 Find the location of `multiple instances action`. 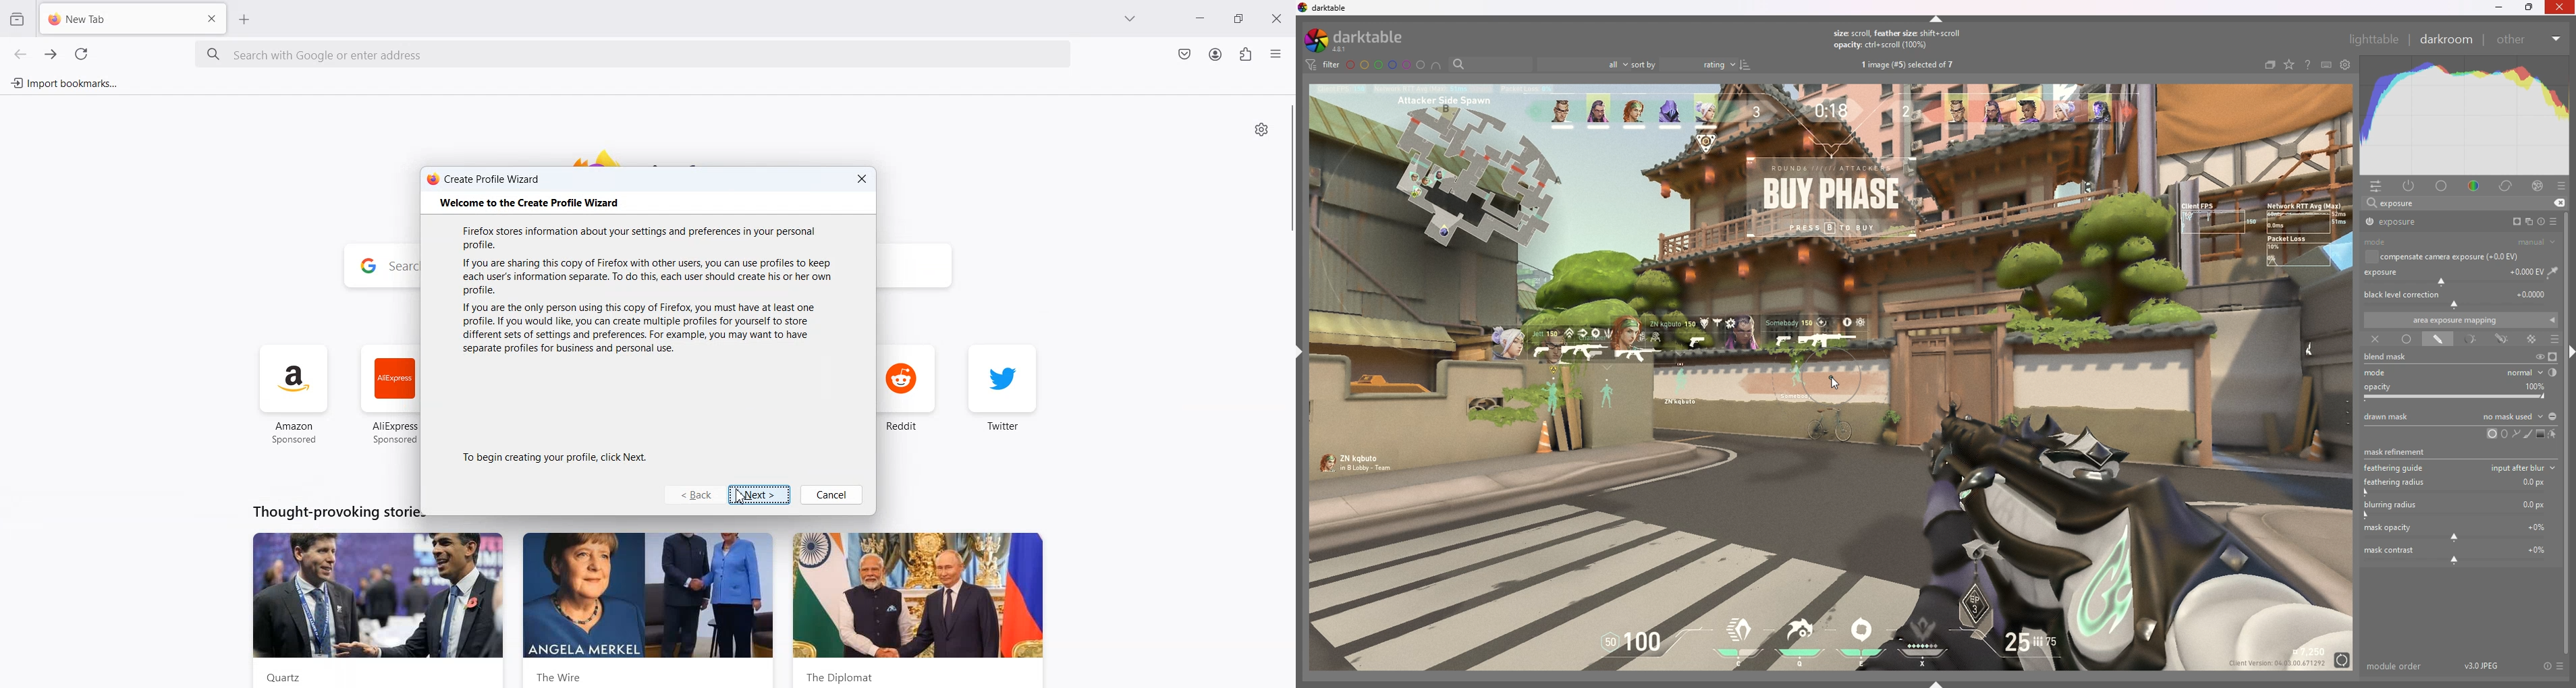

multiple instances action is located at coordinates (2526, 222).